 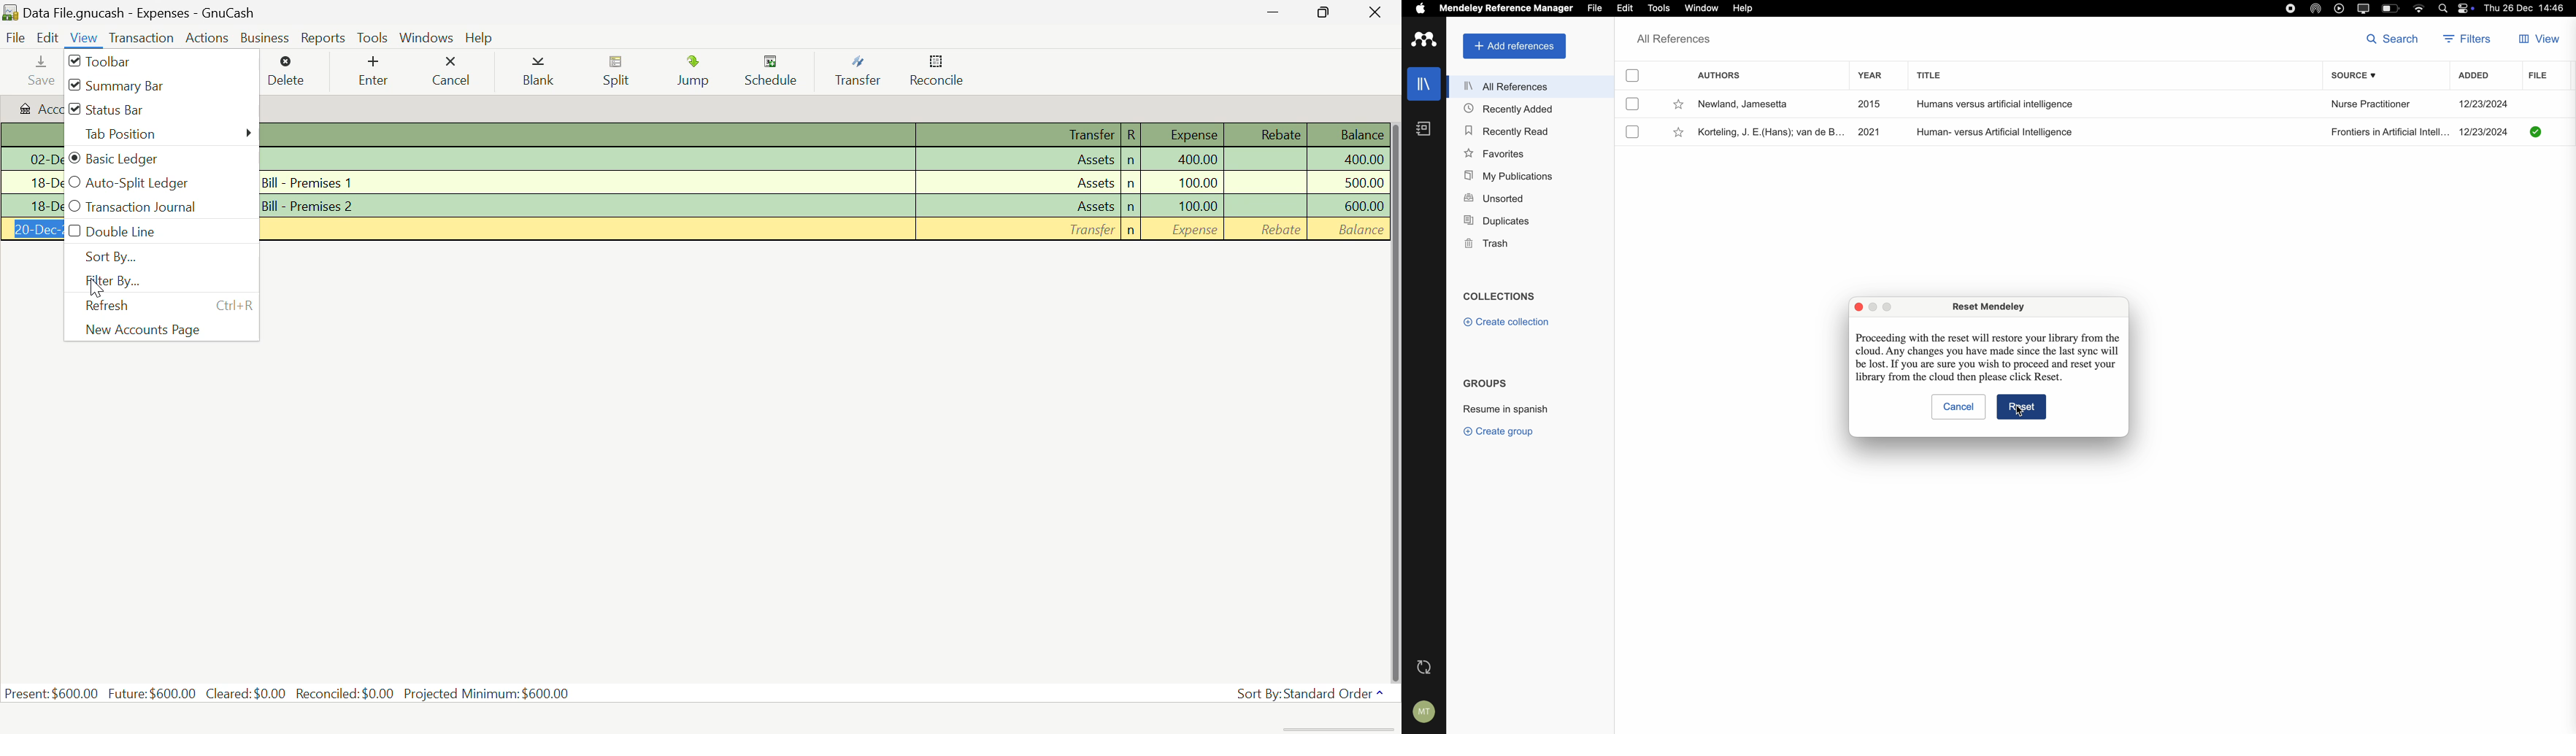 I want to click on Reconcile, so click(x=940, y=74).